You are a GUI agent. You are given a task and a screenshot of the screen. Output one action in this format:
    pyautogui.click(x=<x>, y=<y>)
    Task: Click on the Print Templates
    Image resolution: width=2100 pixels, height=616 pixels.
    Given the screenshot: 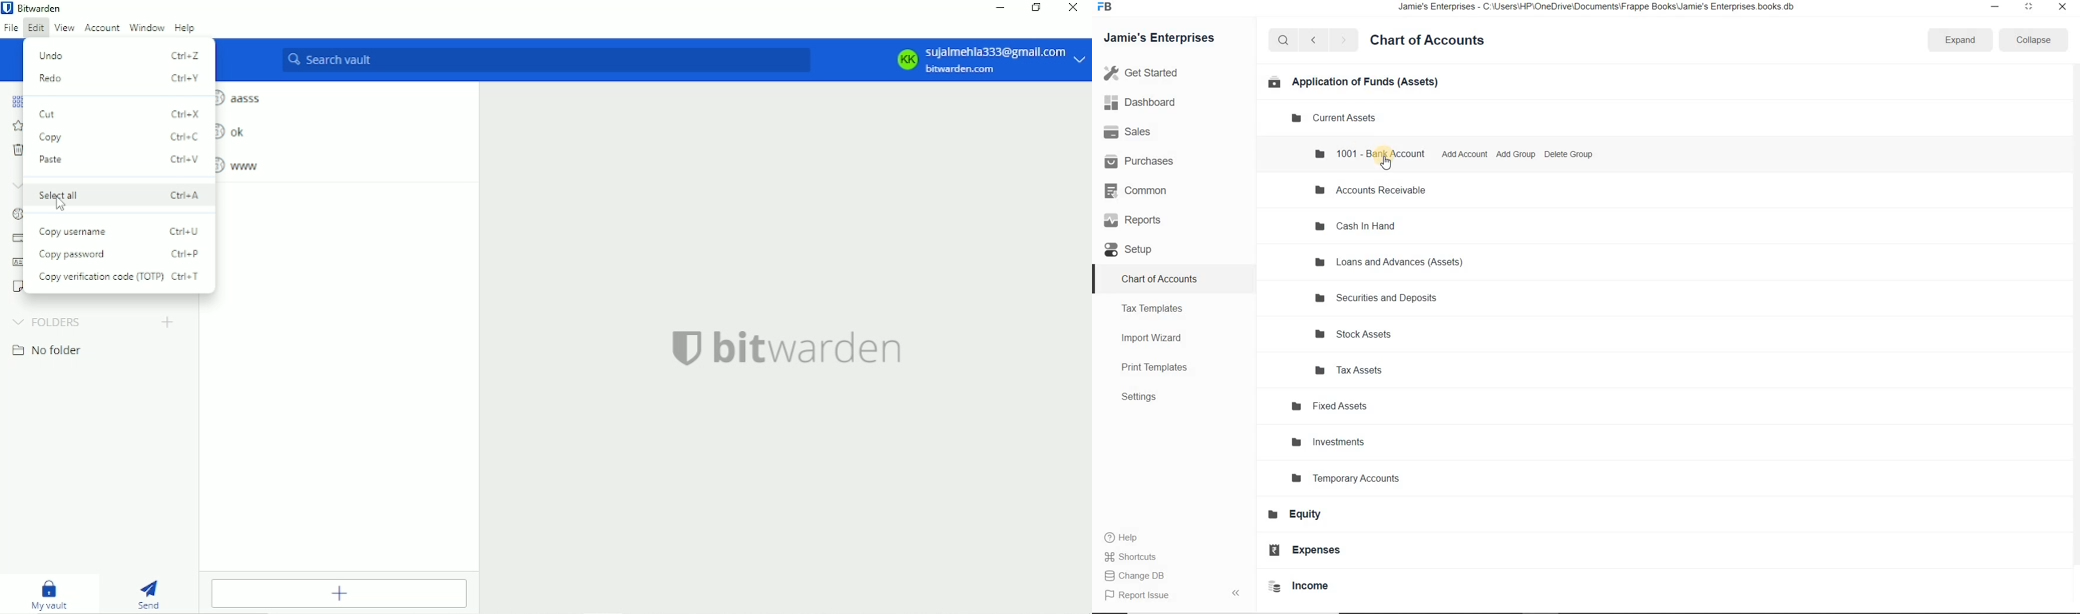 What is the action you would take?
    pyautogui.click(x=1161, y=368)
    